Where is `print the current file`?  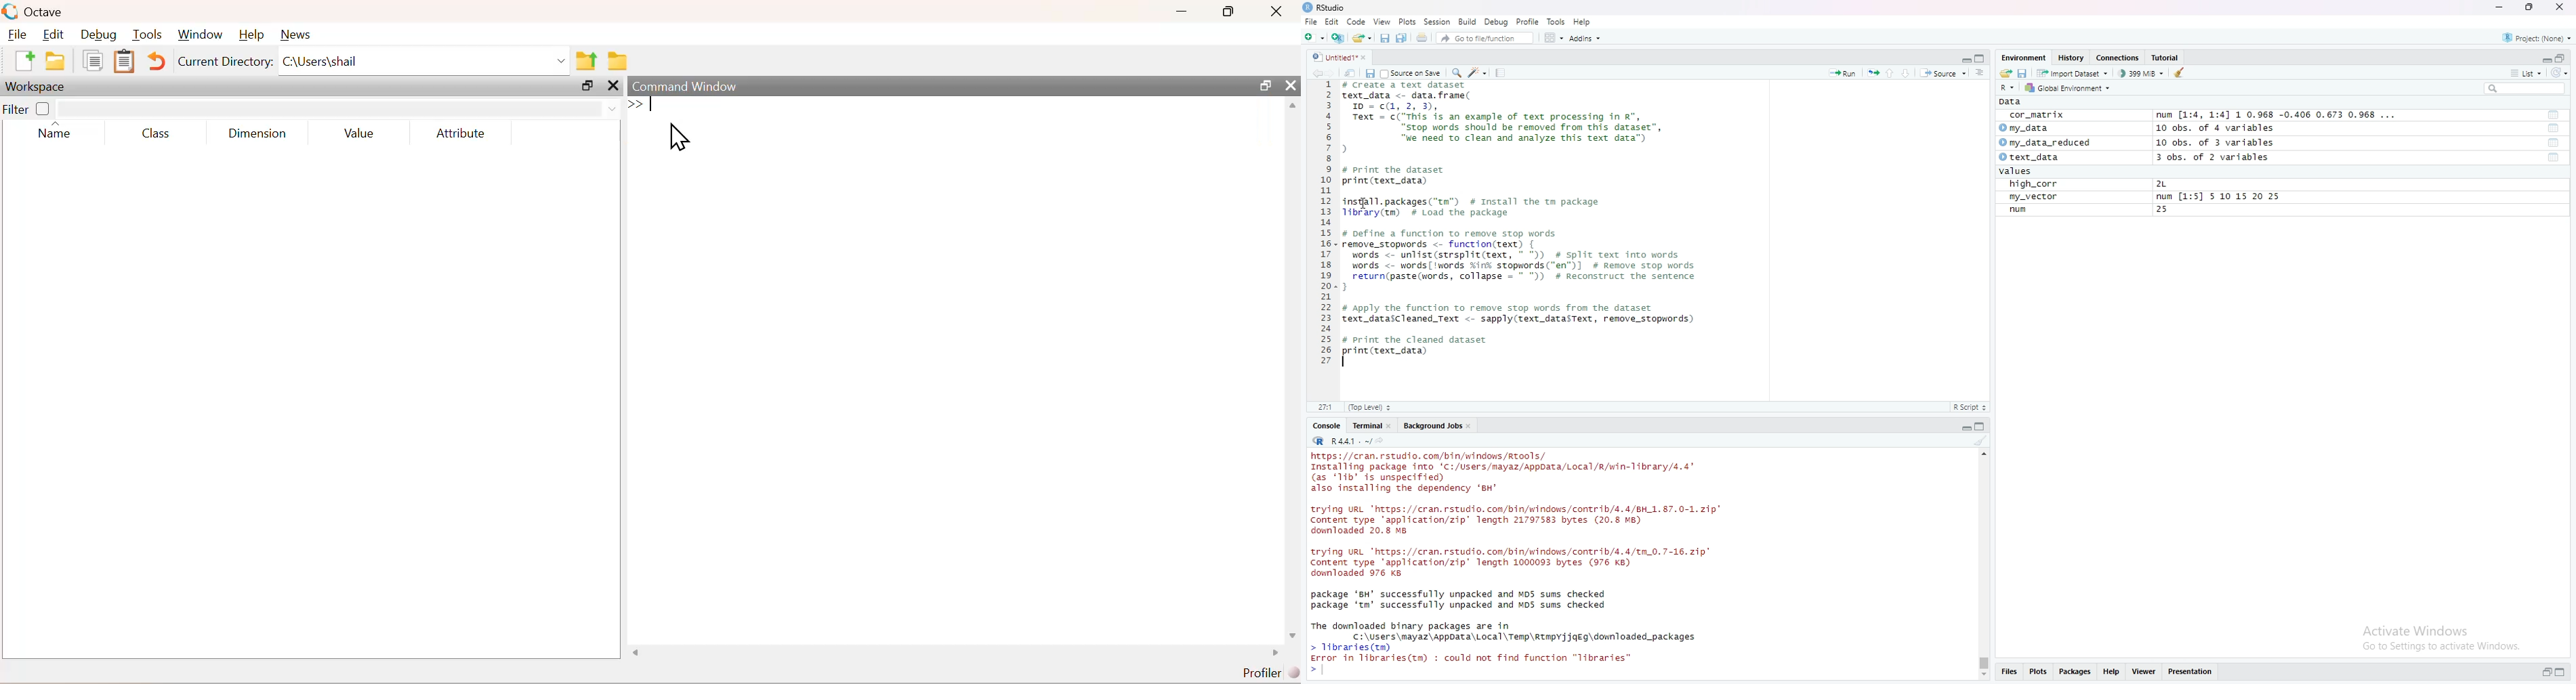
print the current file is located at coordinates (1423, 40).